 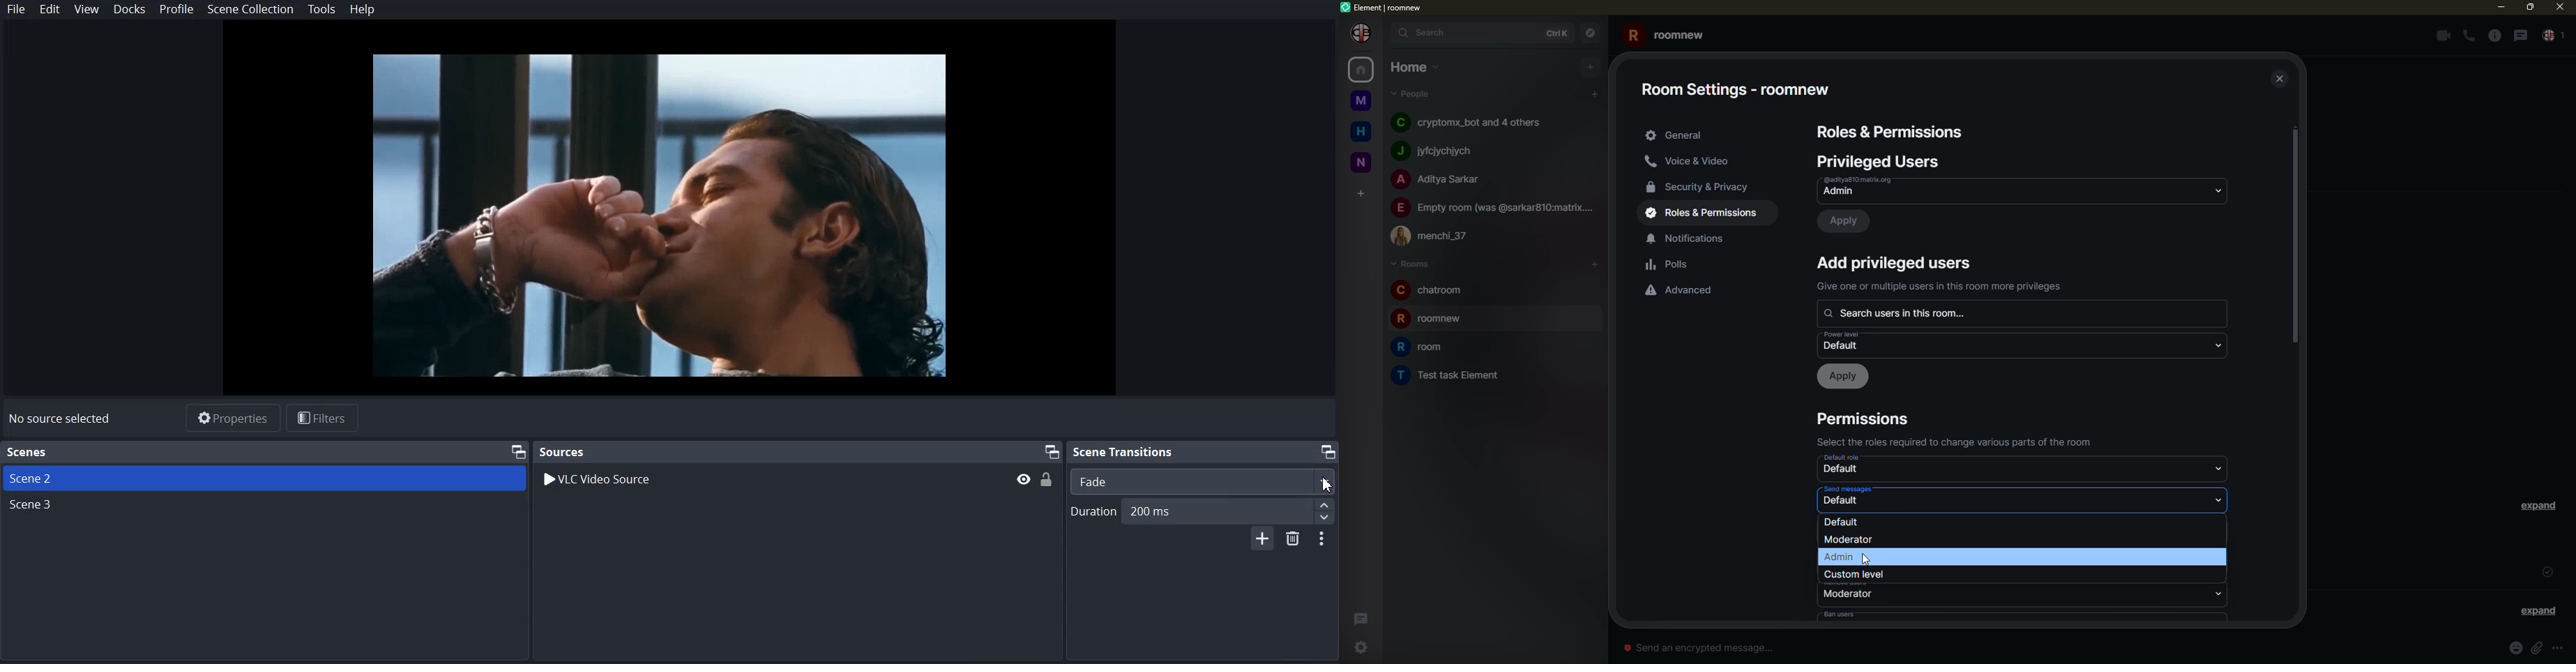 What do you see at coordinates (2493, 35) in the screenshot?
I see `info` at bounding box center [2493, 35].